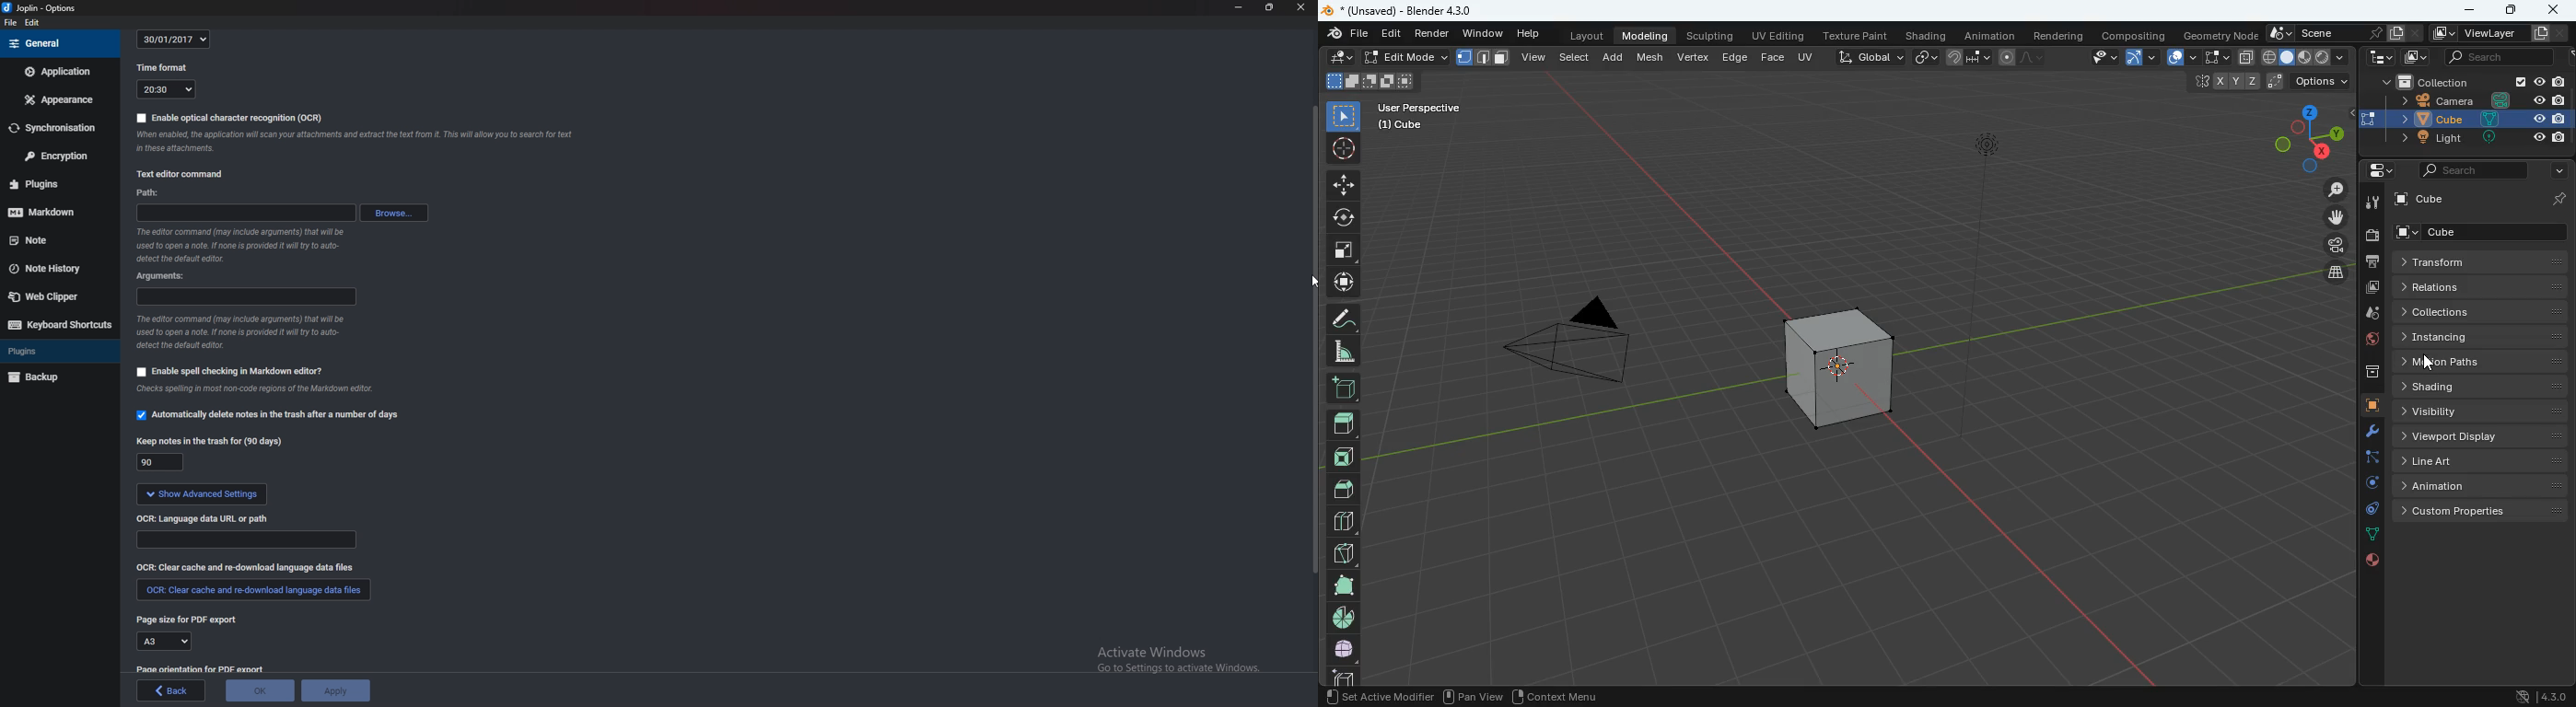 This screenshot has height=728, width=2576. I want to click on back, so click(171, 691).